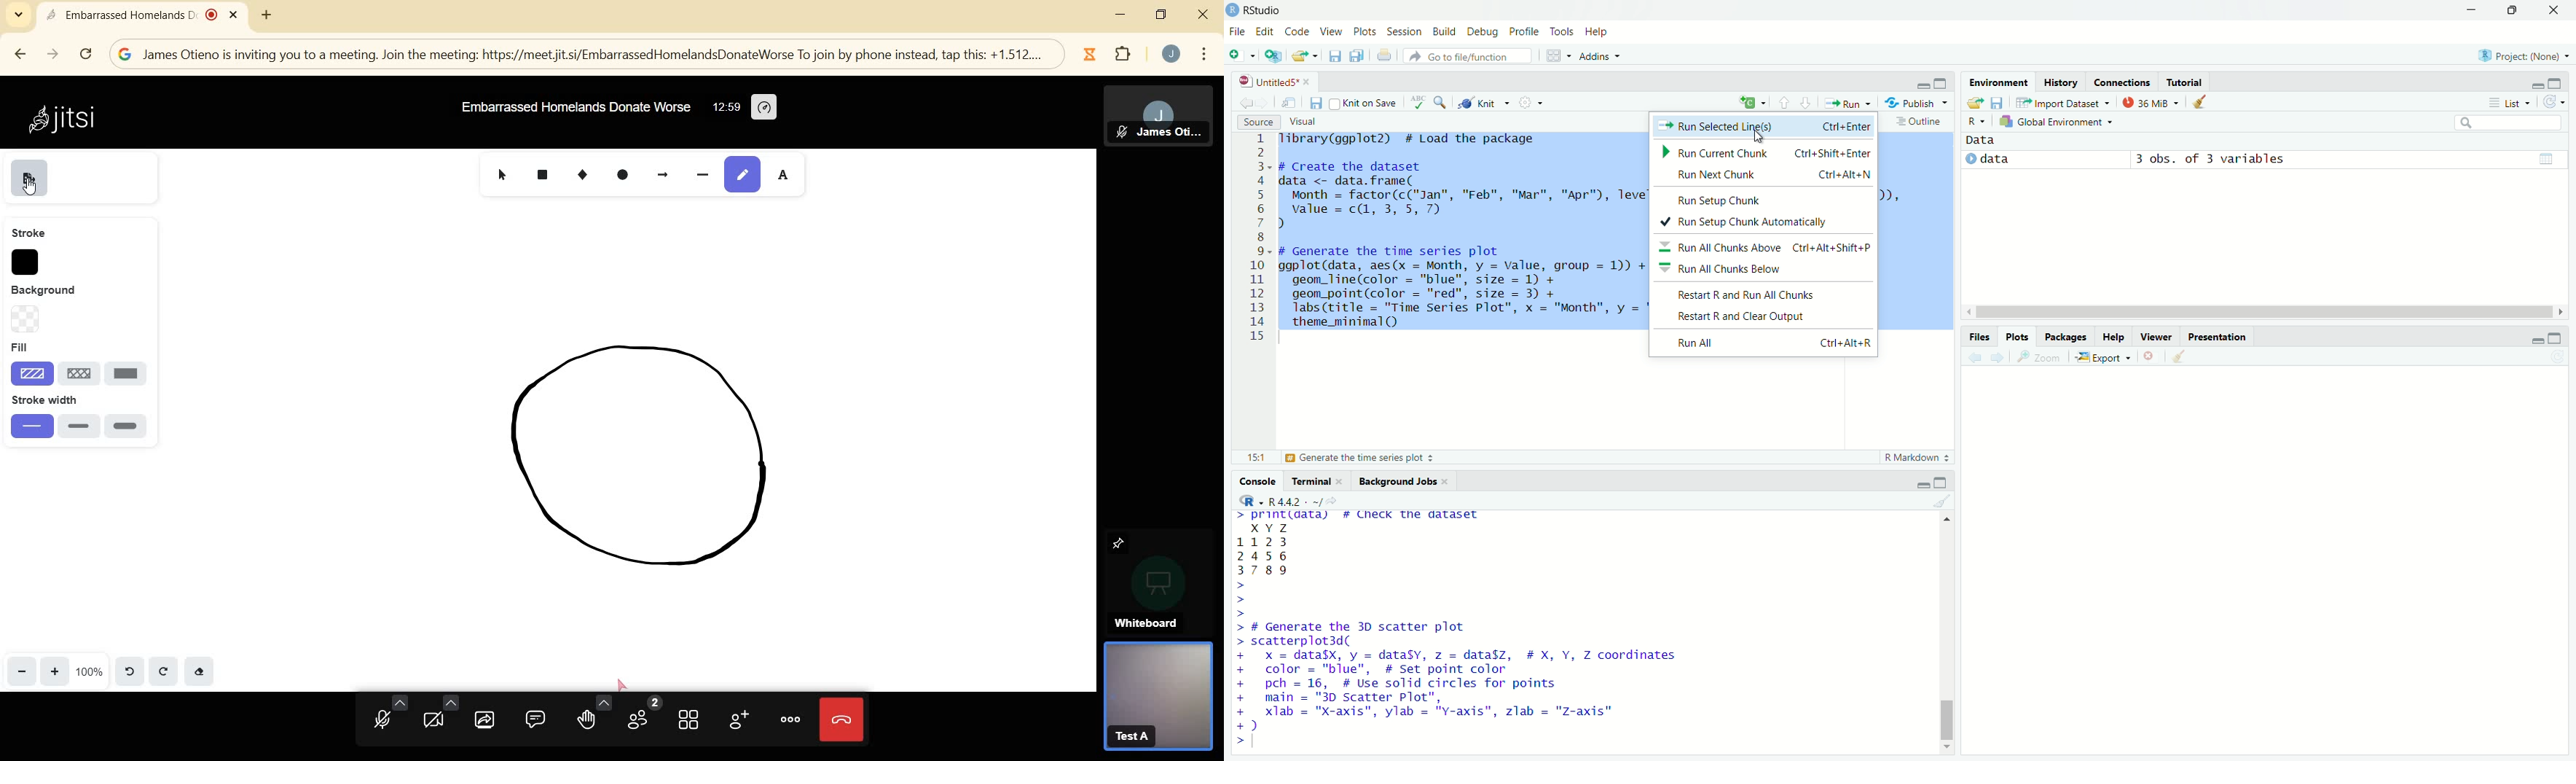 Image resolution: width=2576 pixels, height=784 pixels. Describe the element at coordinates (1295, 501) in the screenshot. I see `R 4.4.2 . ~/` at that location.